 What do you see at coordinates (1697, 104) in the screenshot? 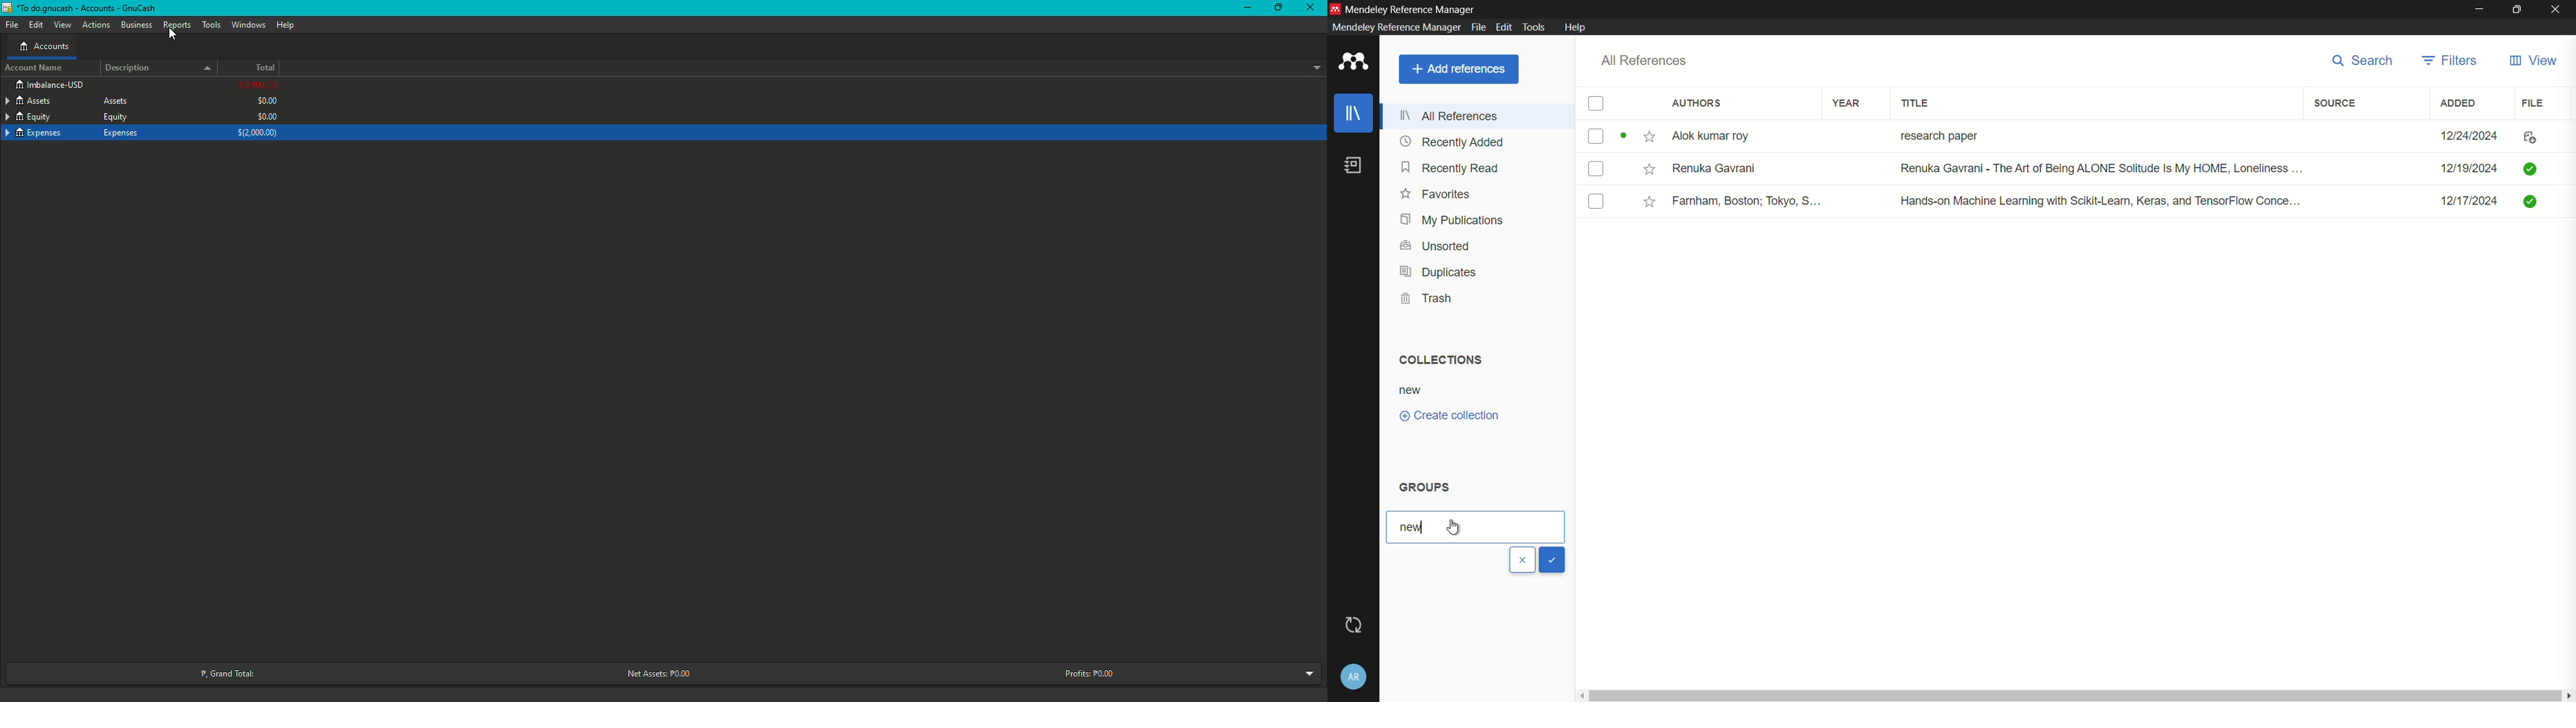
I see `authors` at bounding box center [1697, 104].